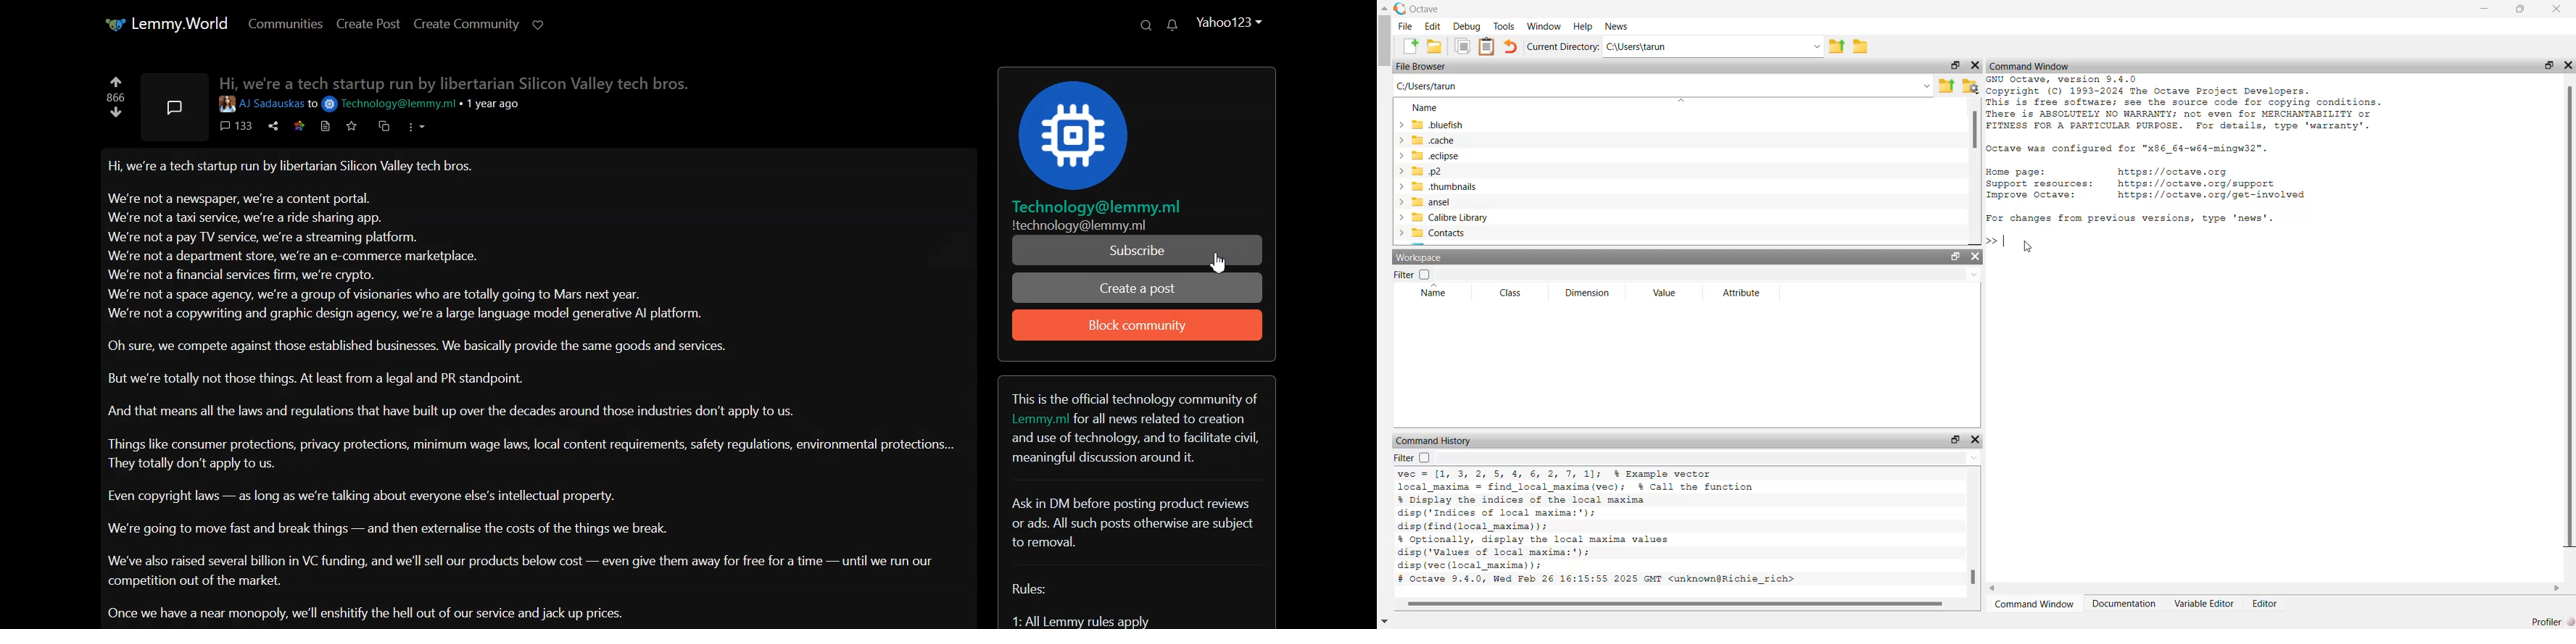  I want to click on Command History, so click(1436, 440).